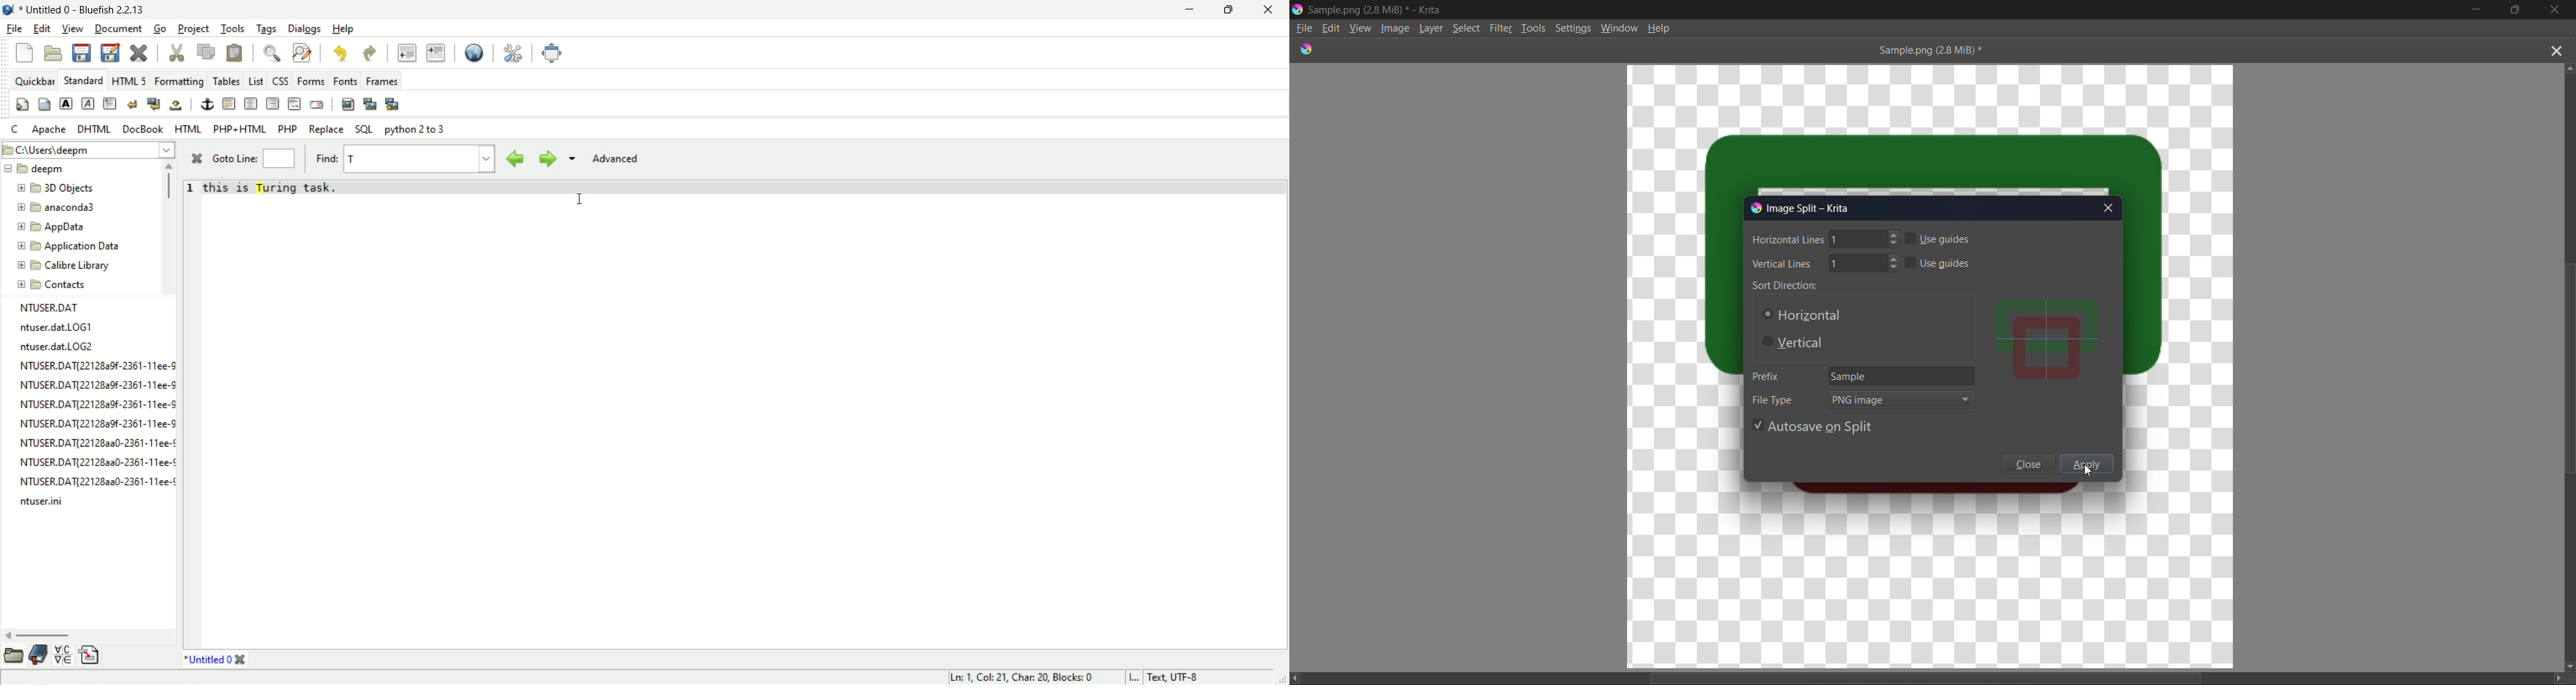  I want to click on DocBook, so click(142, 129).